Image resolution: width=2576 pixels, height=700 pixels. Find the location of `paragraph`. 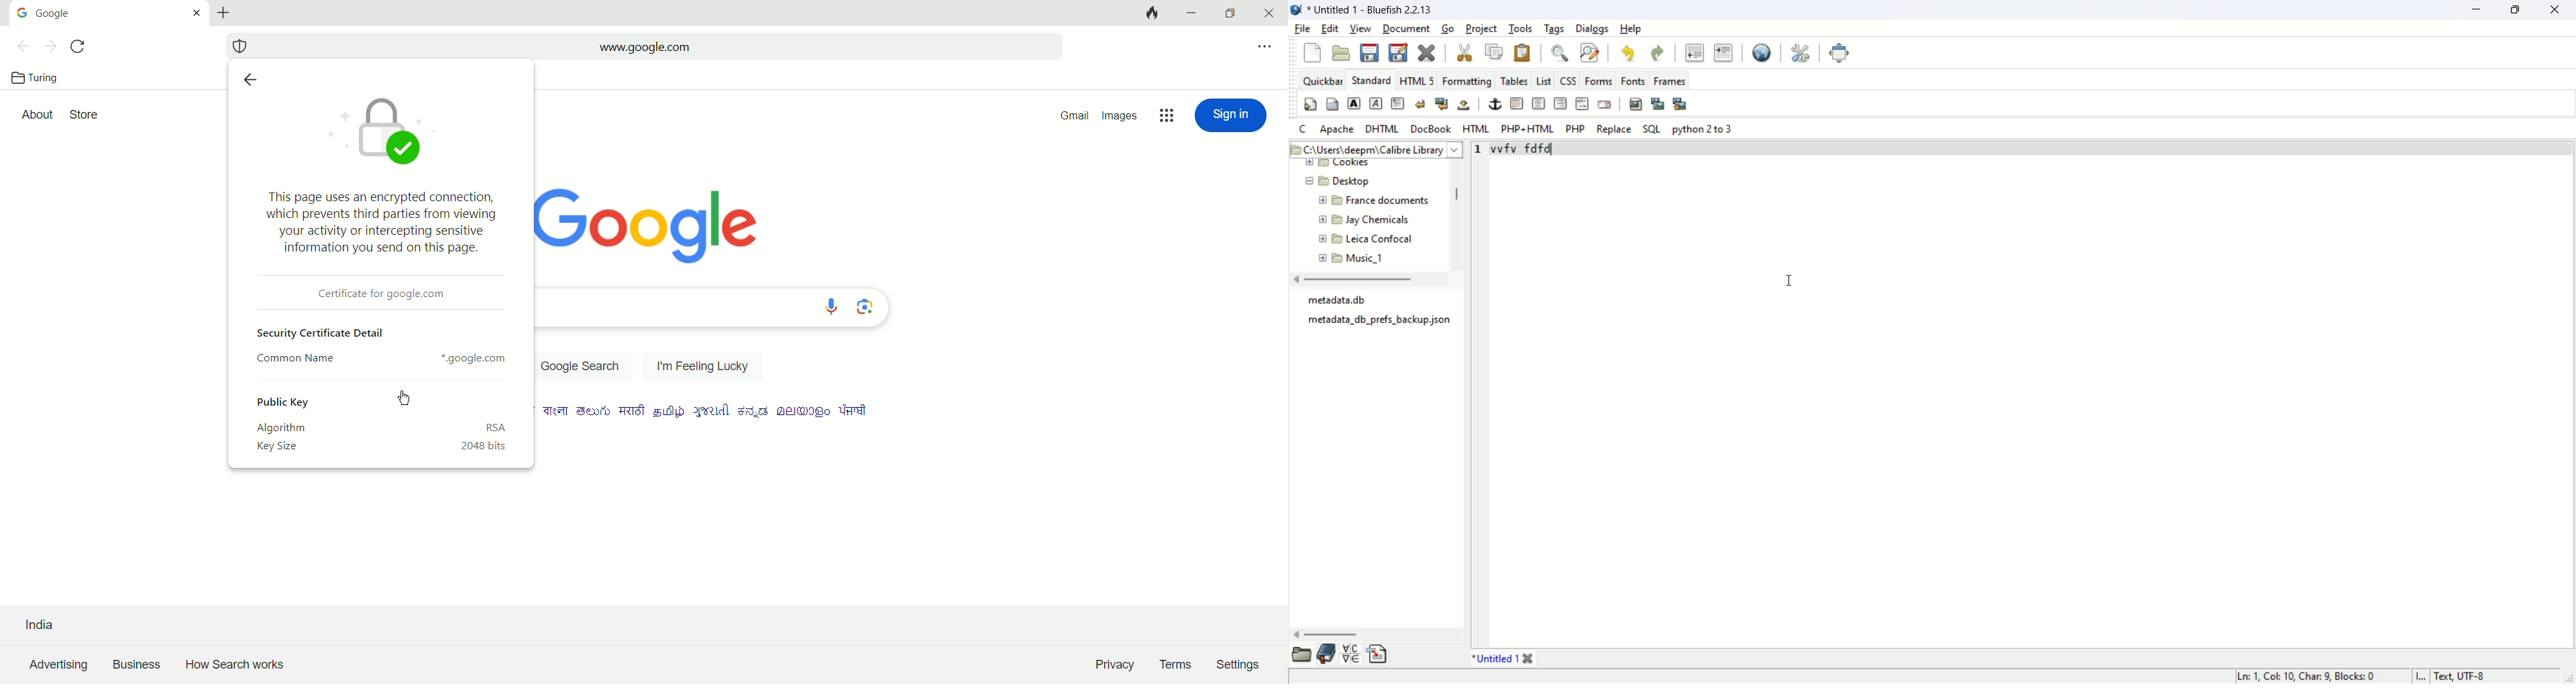

paragraph is located at coordinates (1397, 105).